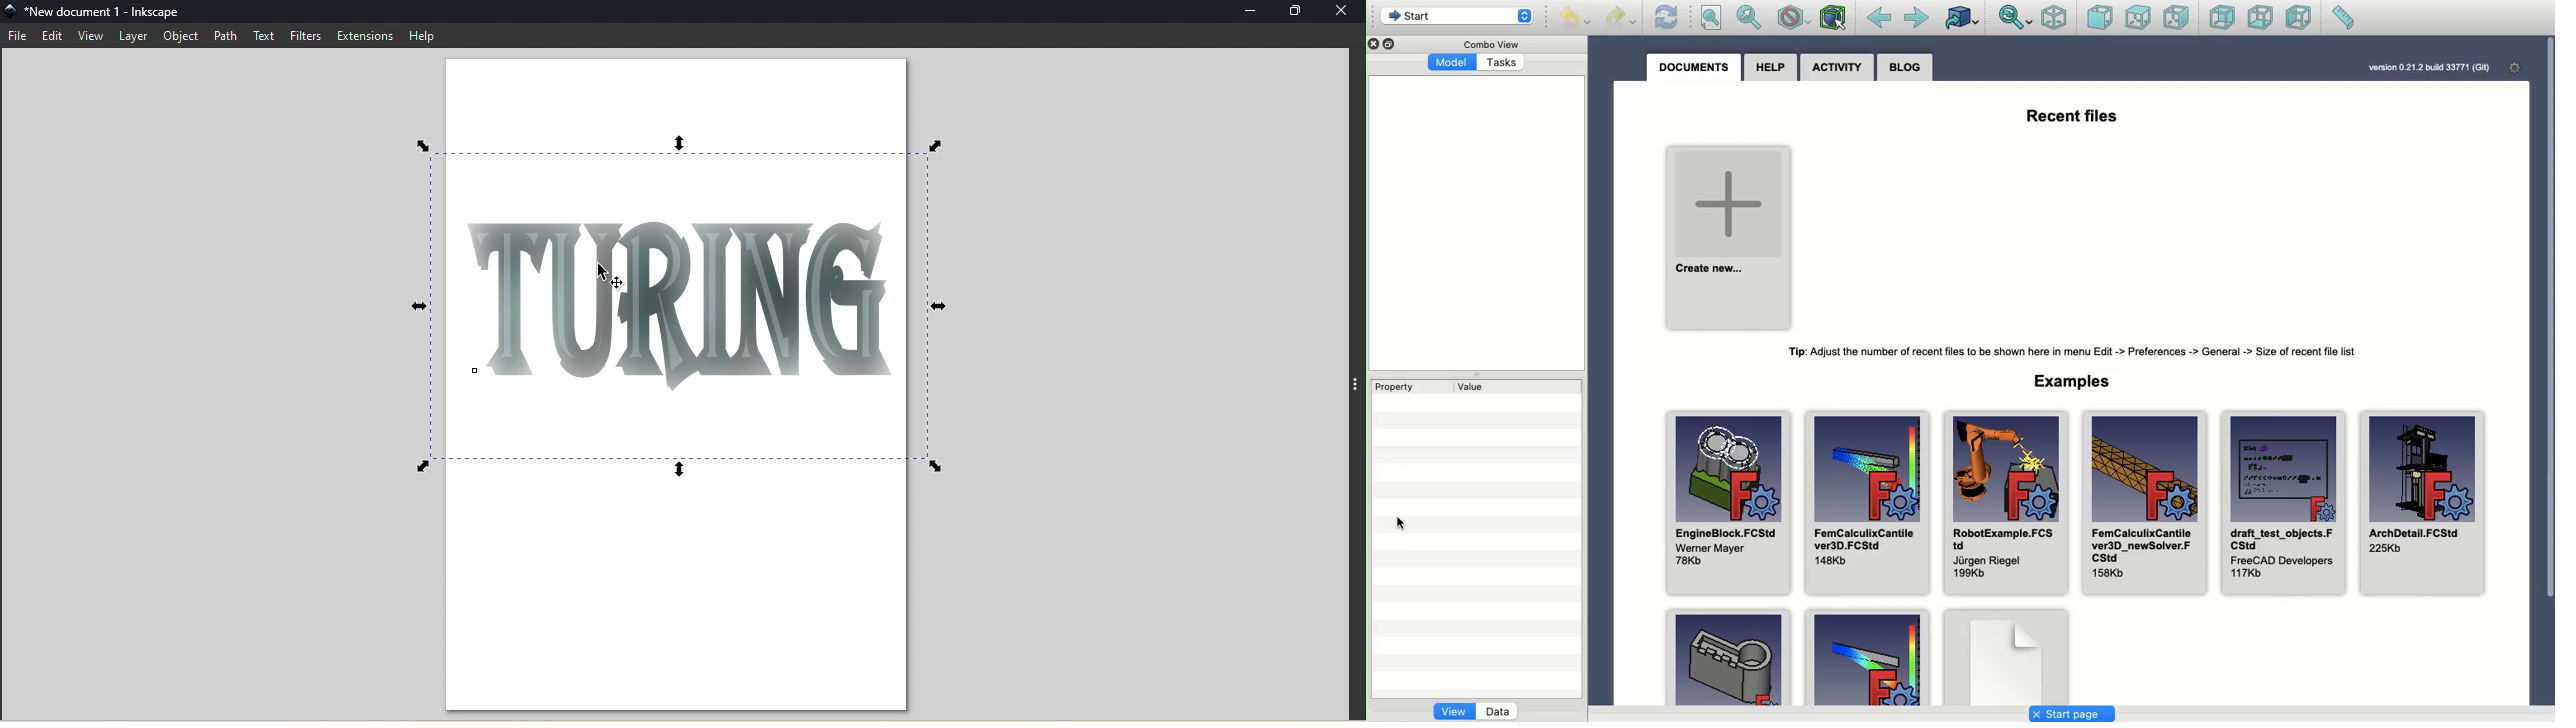 This screenshot has width=2576, height=728. I want to click on Data, so click(1500, 712).